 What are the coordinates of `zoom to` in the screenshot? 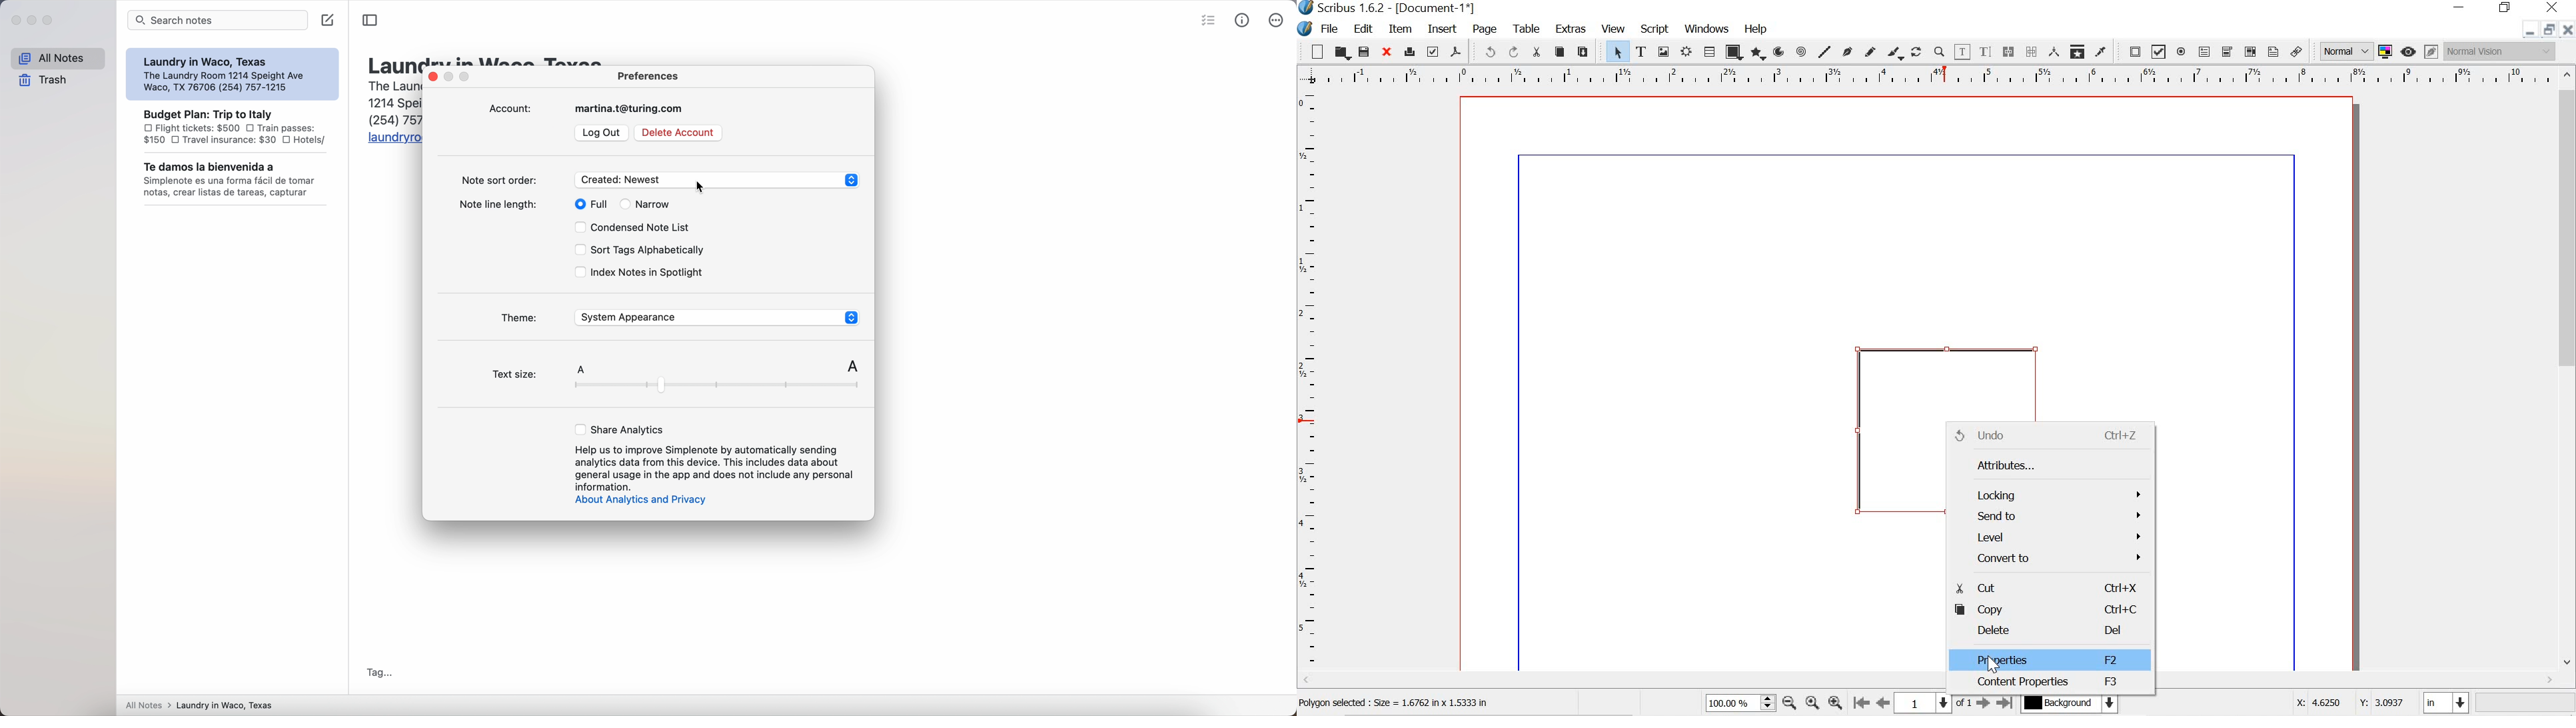 It's located at (1814, 704).